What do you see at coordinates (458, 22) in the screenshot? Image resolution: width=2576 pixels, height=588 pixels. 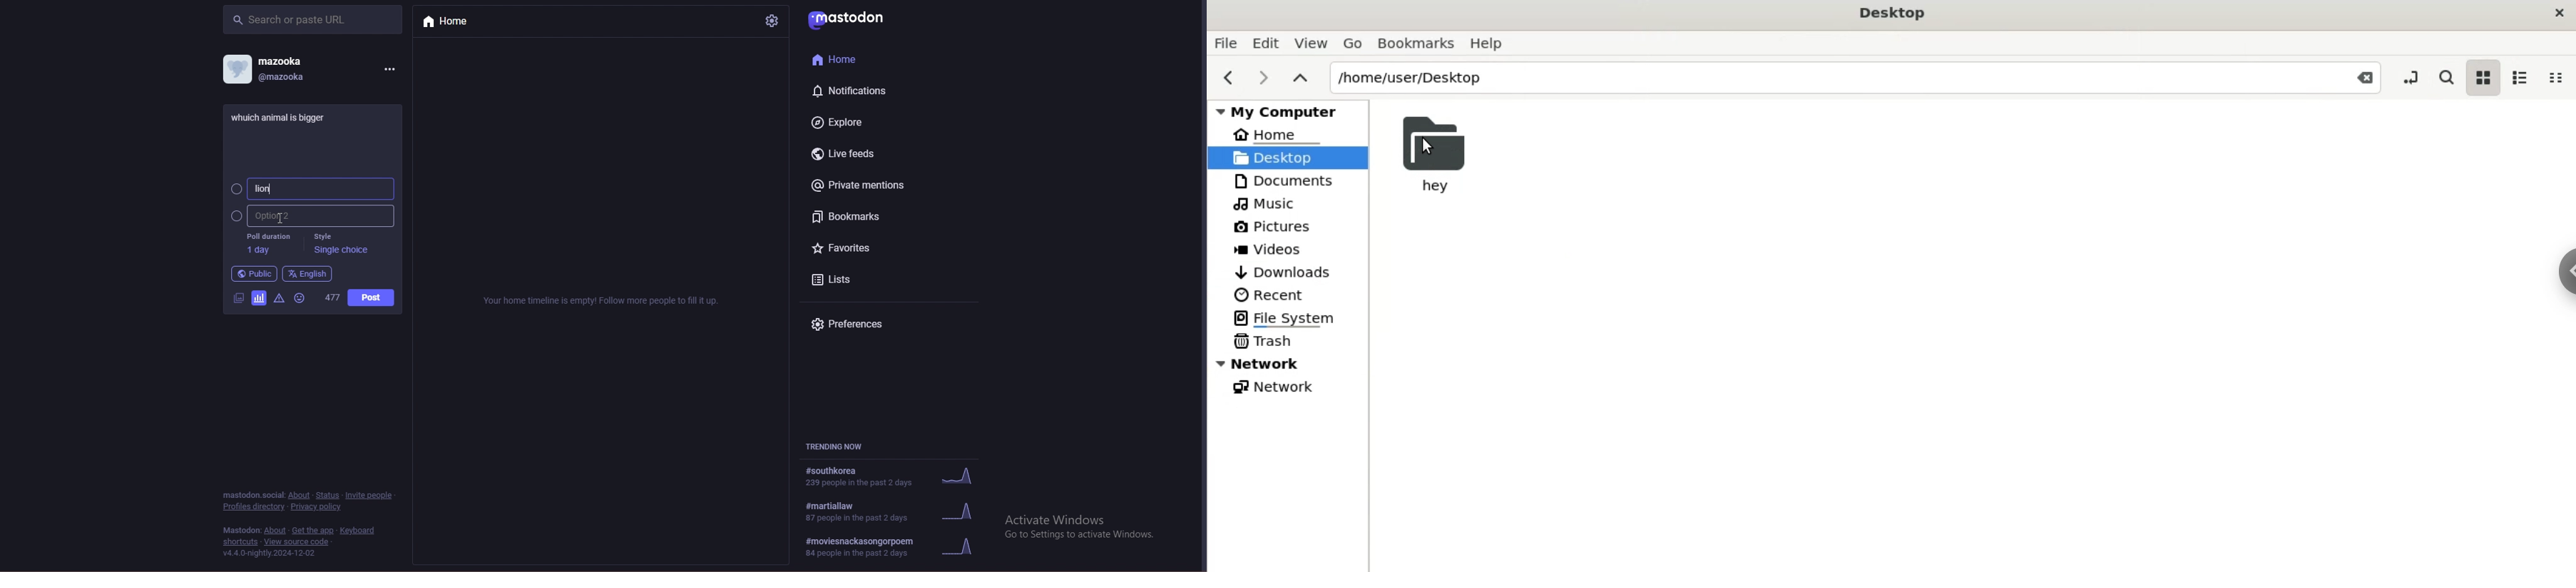 I see `home` at bounding box center [458, 22].